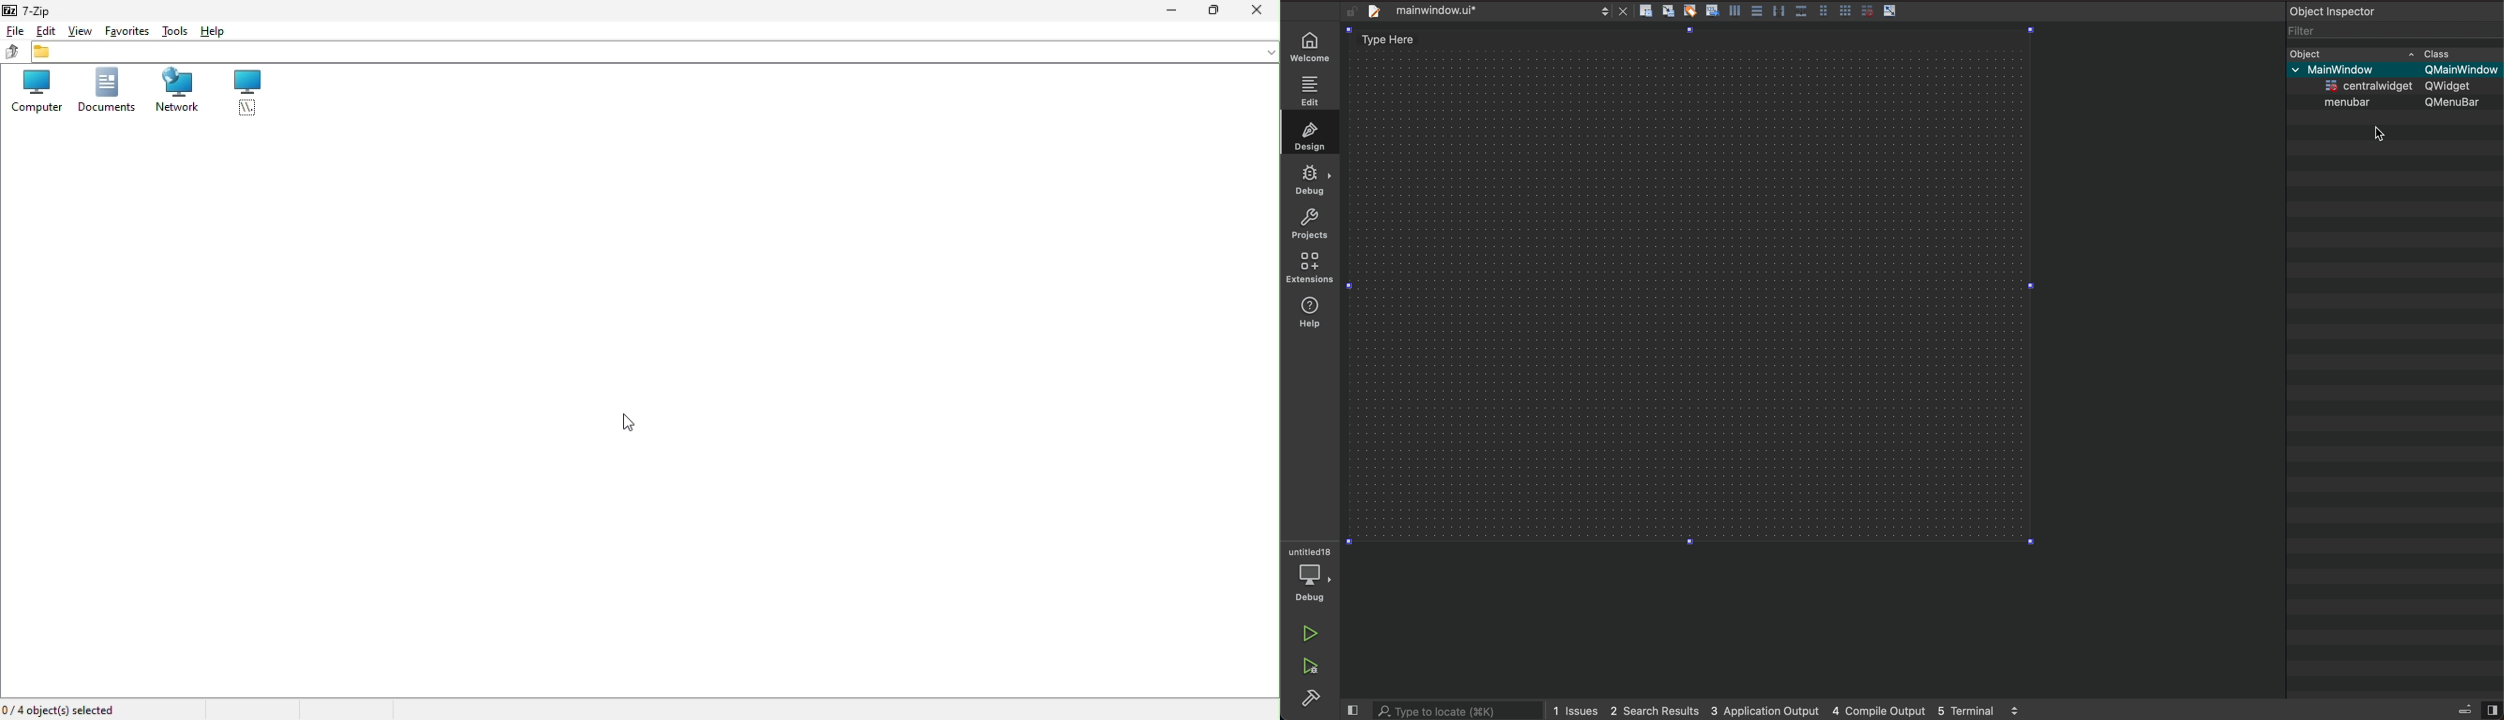 The height and width of the screenshot is (728, 2520). Describe the element at coordinates (130, 29) in the screenshot. I see `Favourite` at that location.